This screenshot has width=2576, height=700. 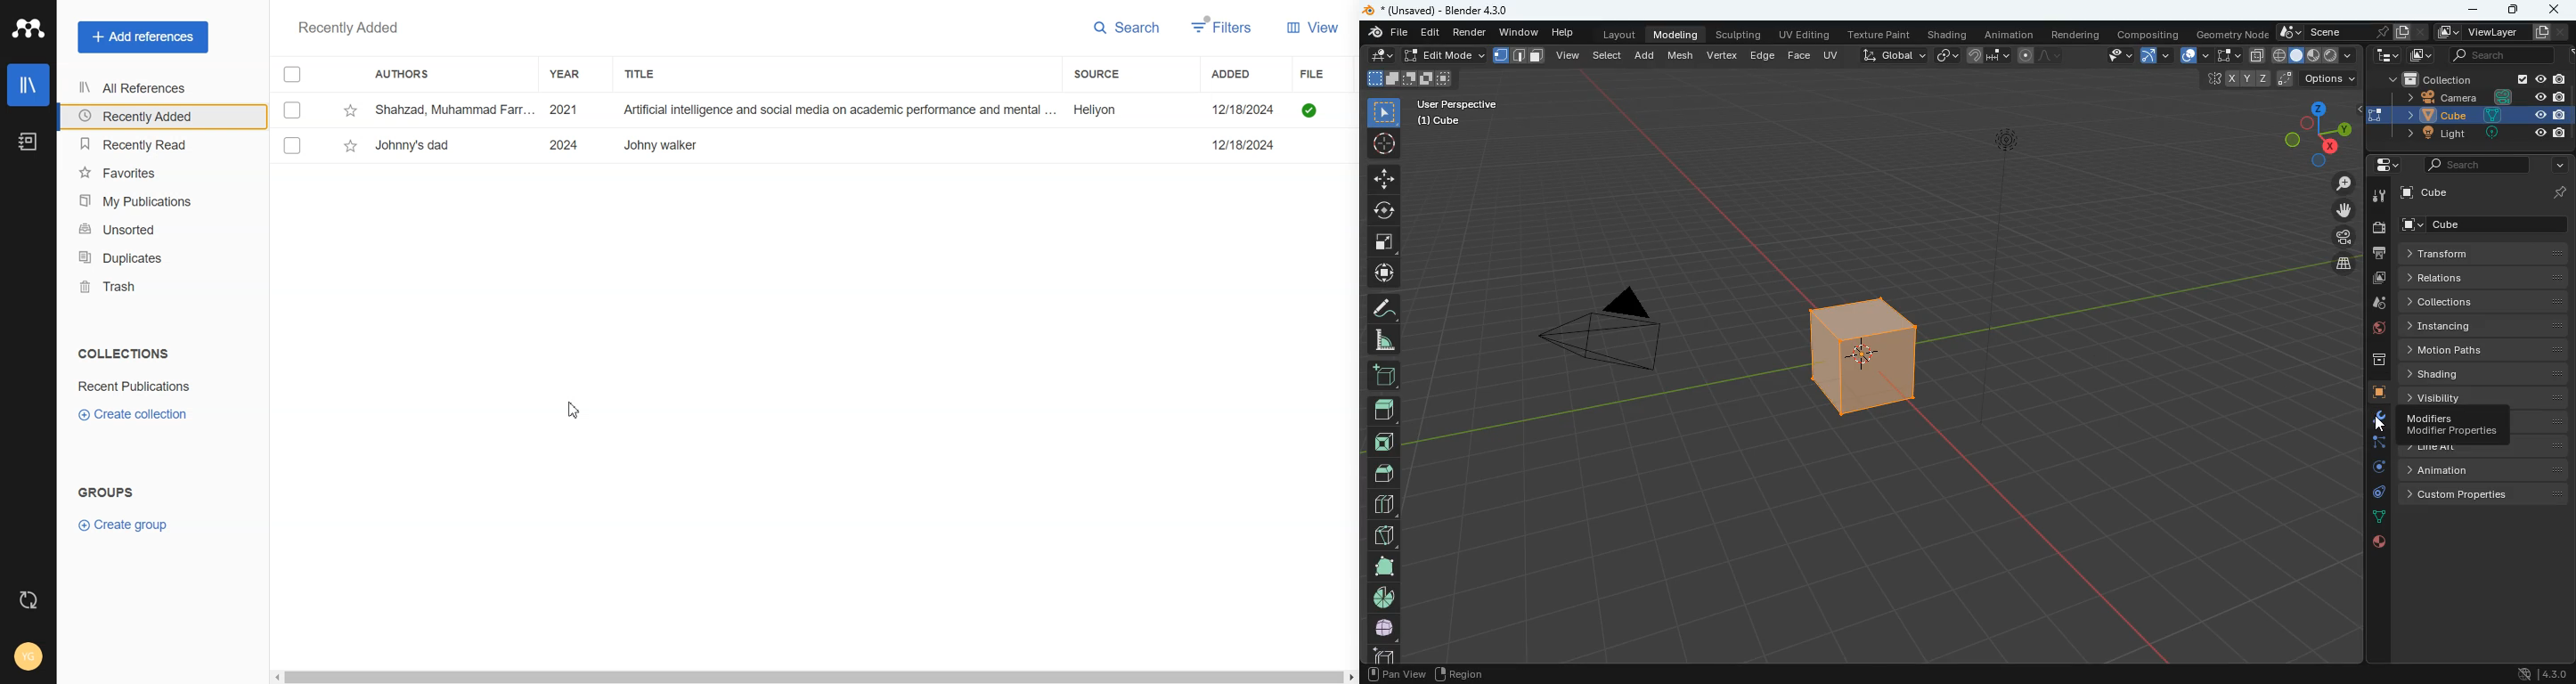 I want to click on tools, so click(x=2376, y=195).